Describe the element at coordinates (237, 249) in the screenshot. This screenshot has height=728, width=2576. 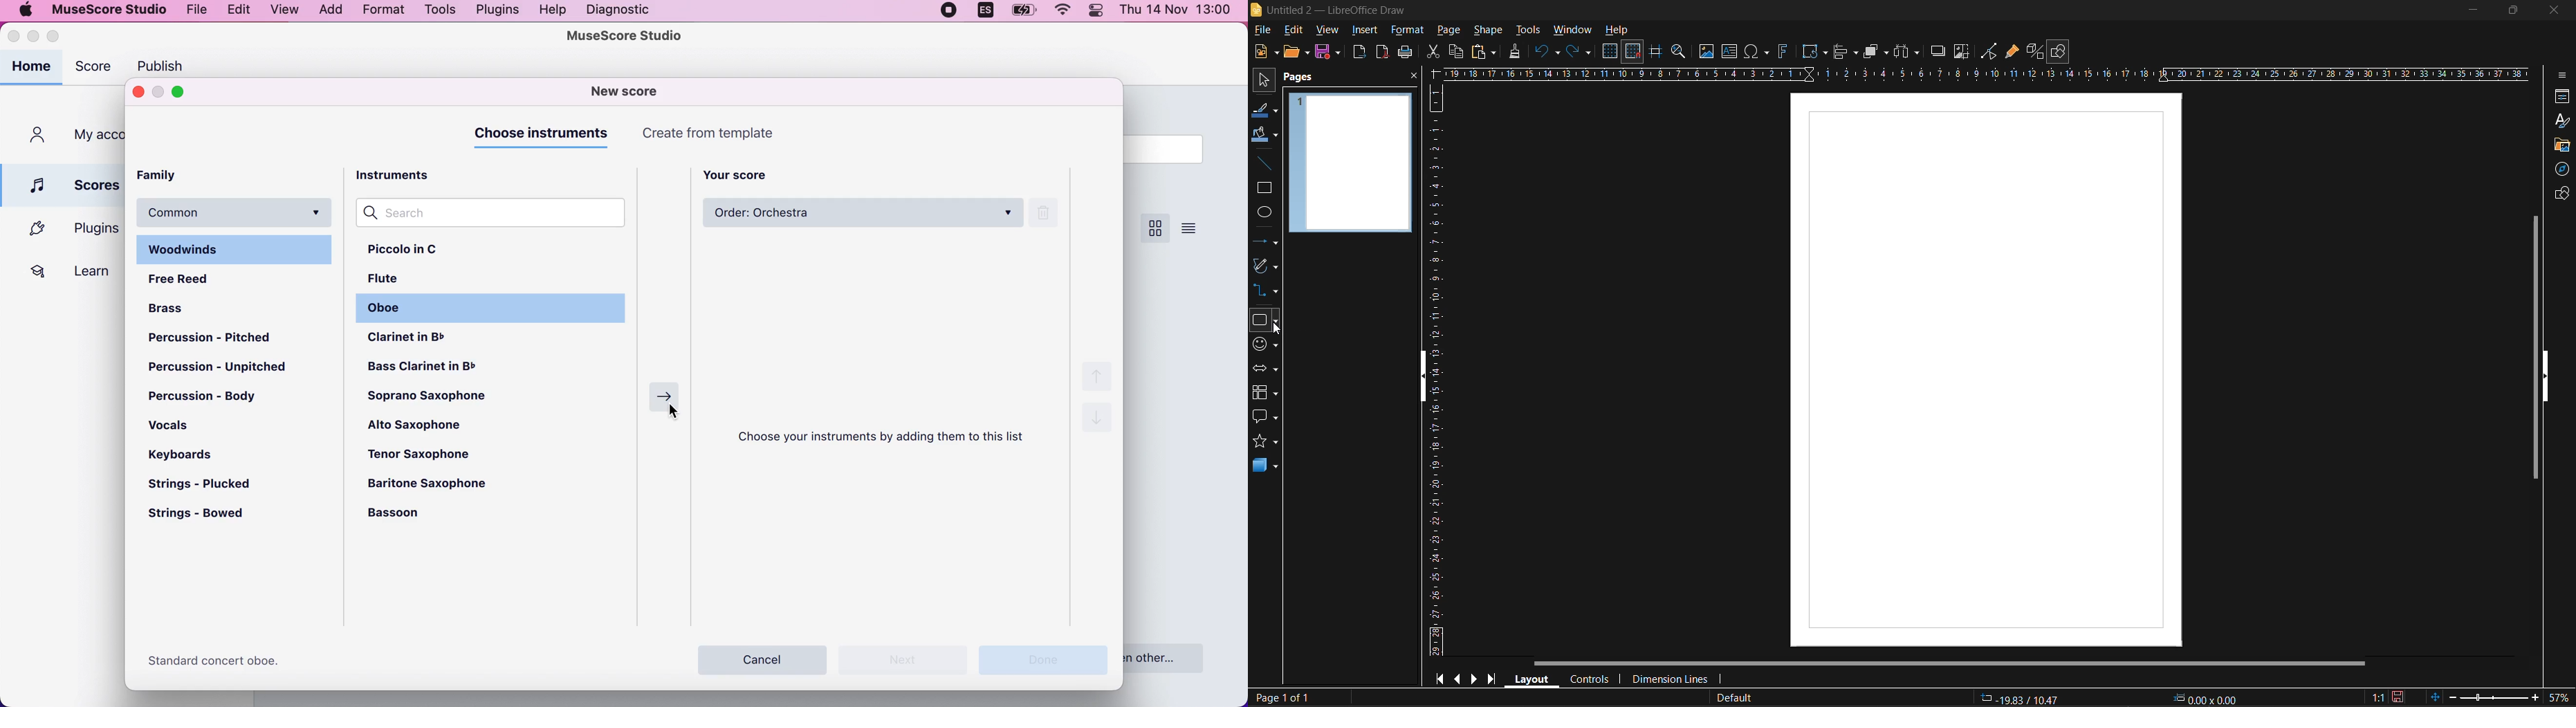
I see `woodwinds` at that location.